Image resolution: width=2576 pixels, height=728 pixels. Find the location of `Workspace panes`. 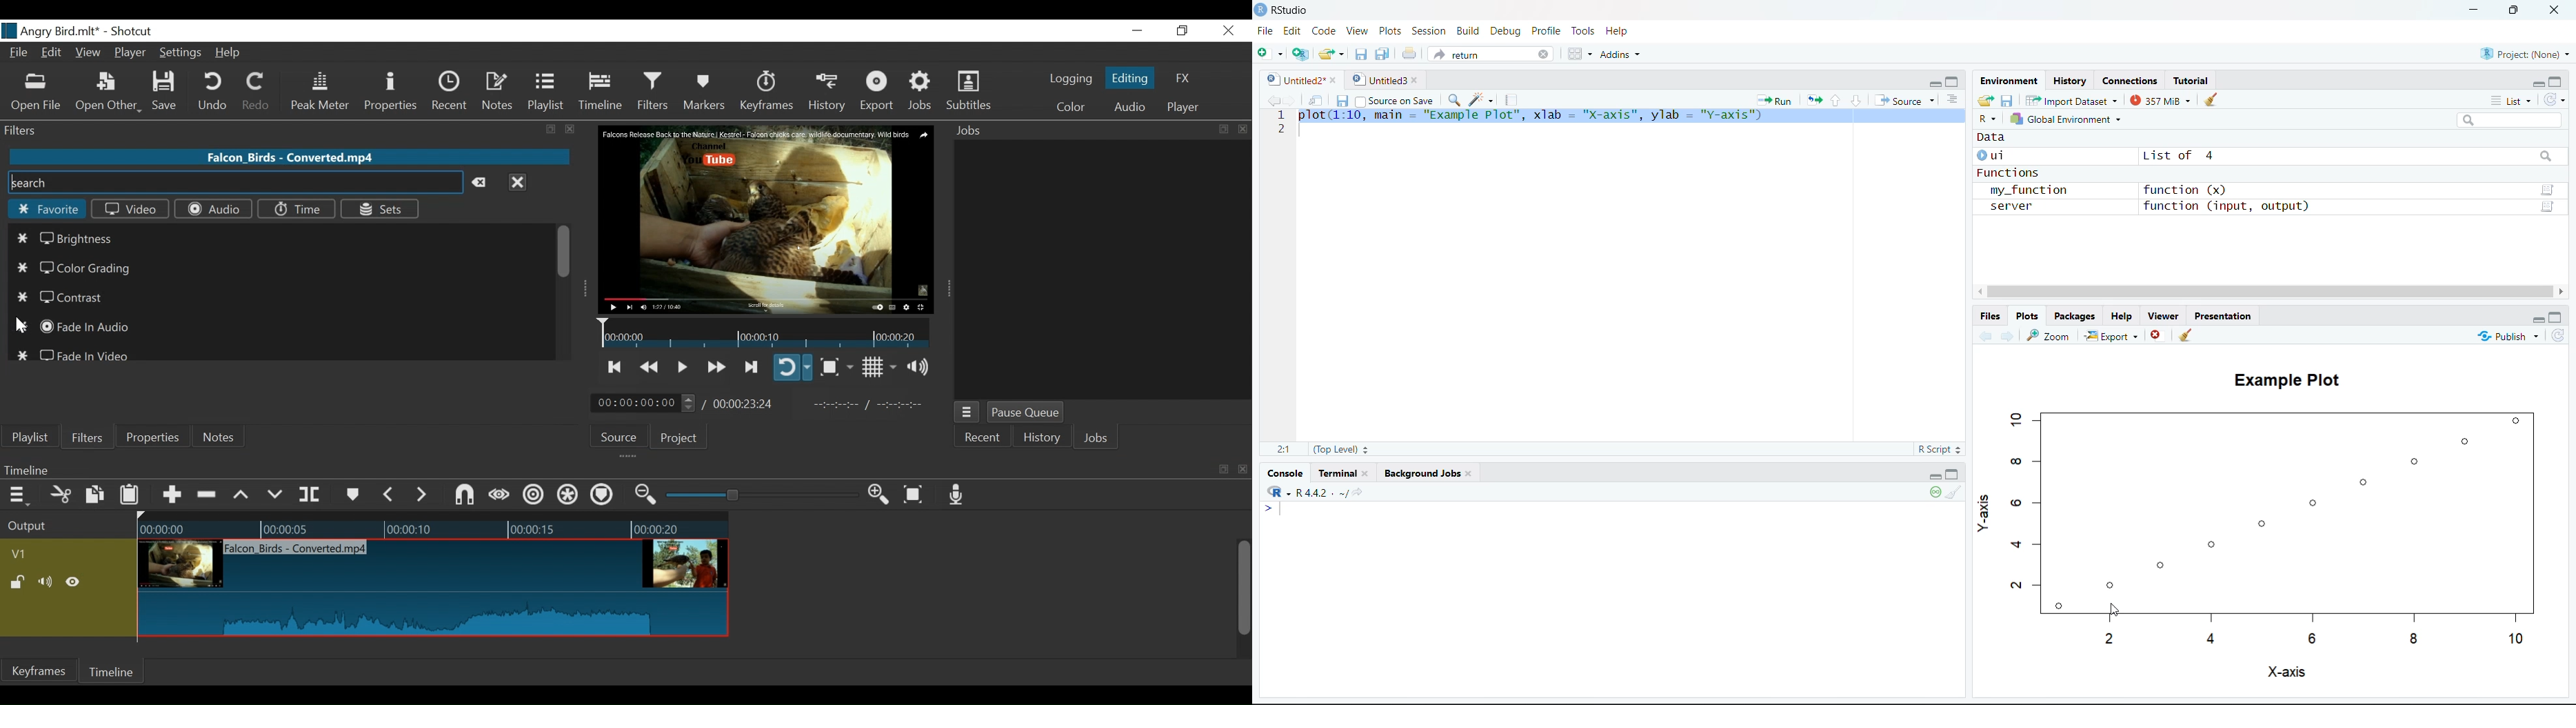

Workspace panes is located at coordinates (1578, 53).